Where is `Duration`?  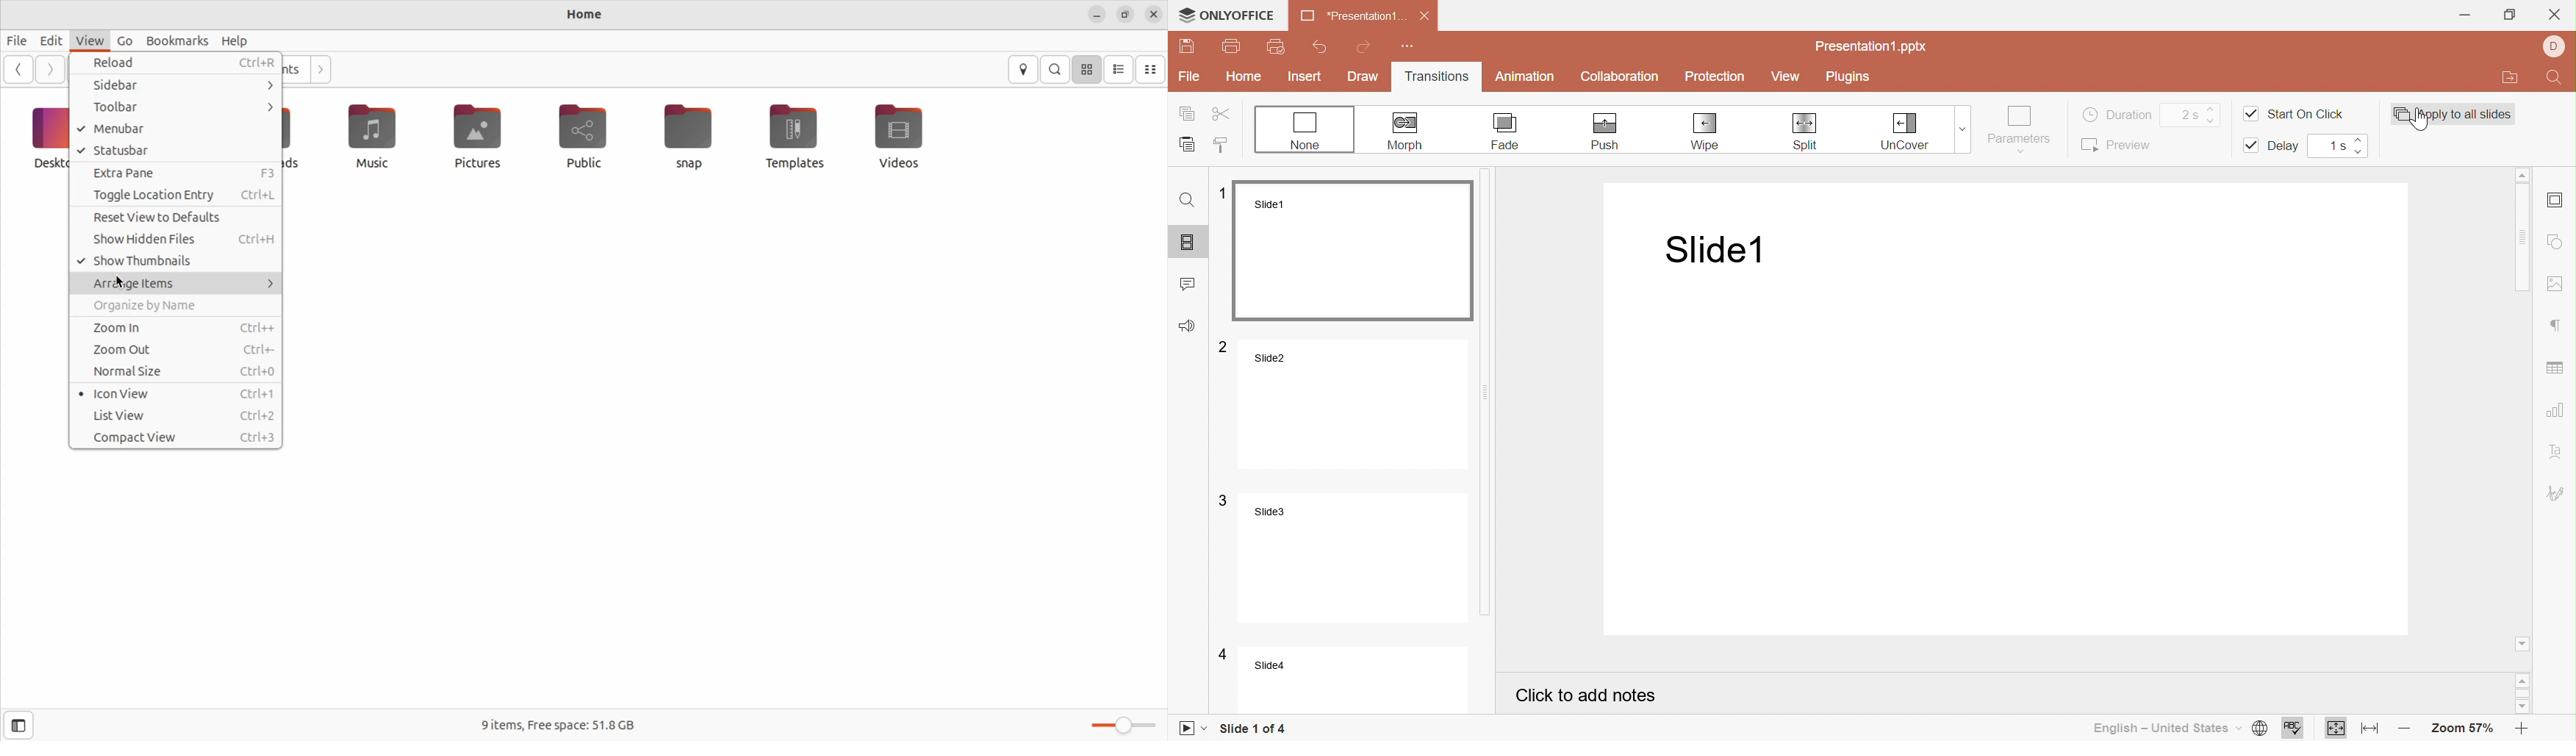 Duration is located at coordinates (2117, 113).